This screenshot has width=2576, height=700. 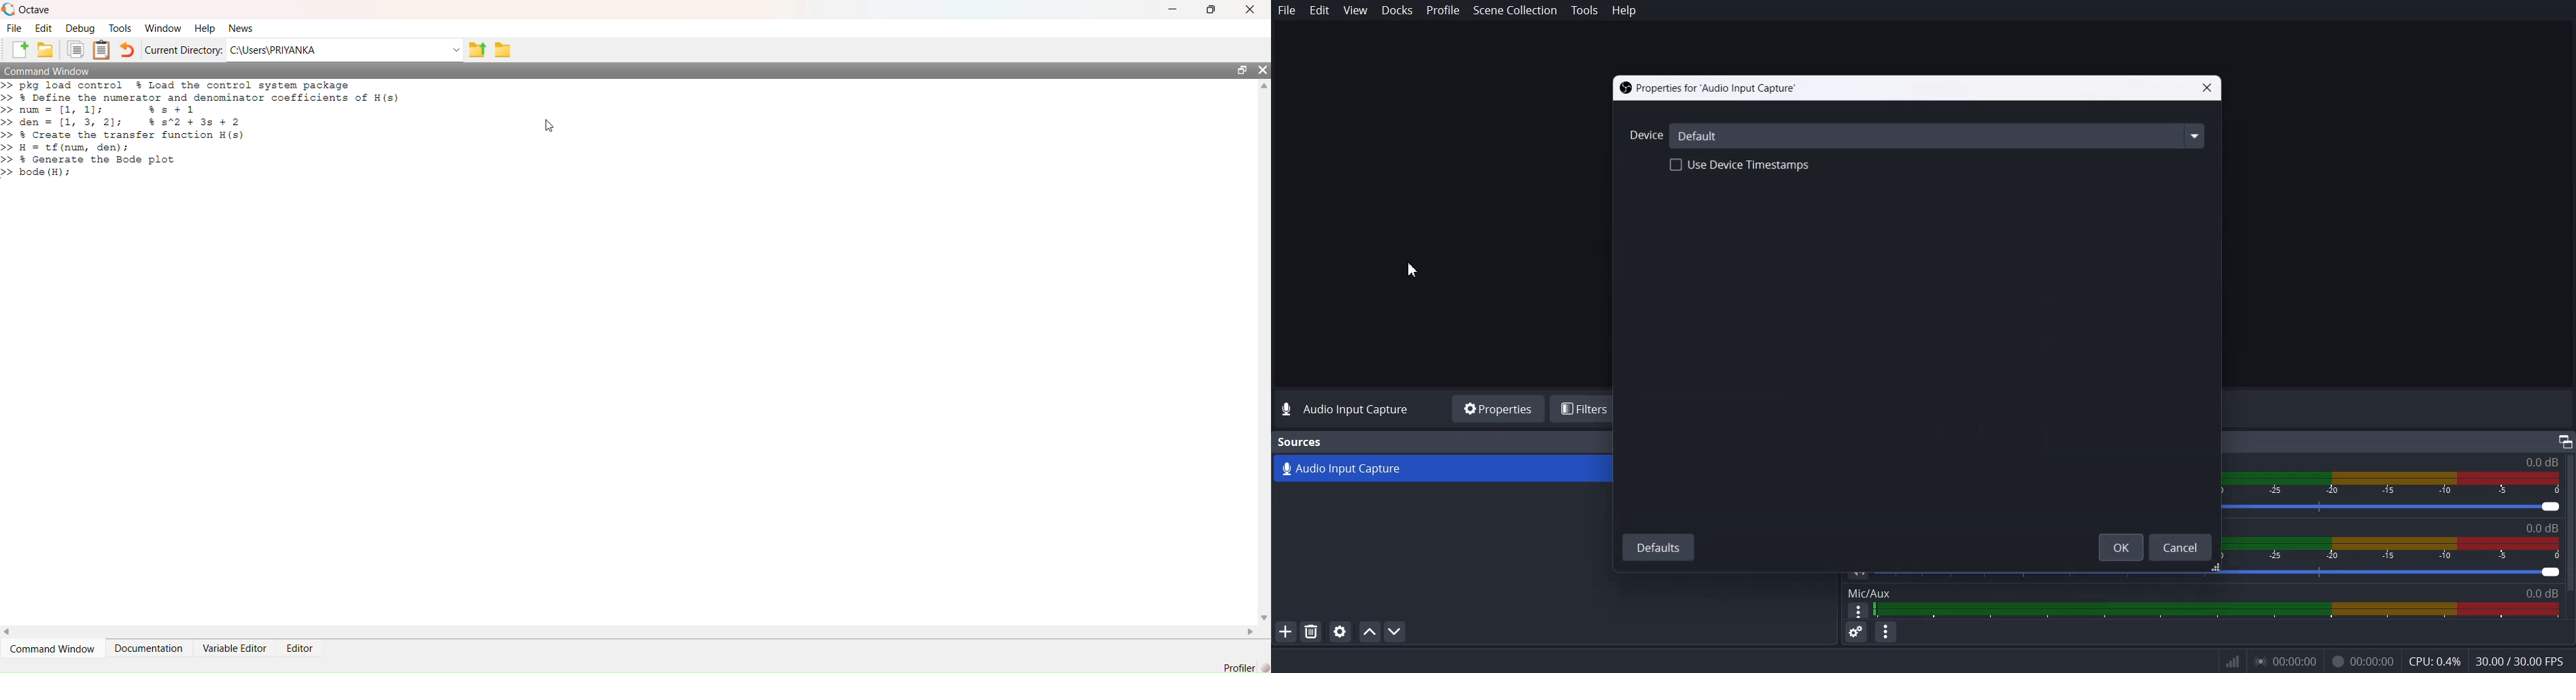 What do you see at coordinates (1940, 135) in the screenshot?
I see `Default` at bounding box center [1940, 135].